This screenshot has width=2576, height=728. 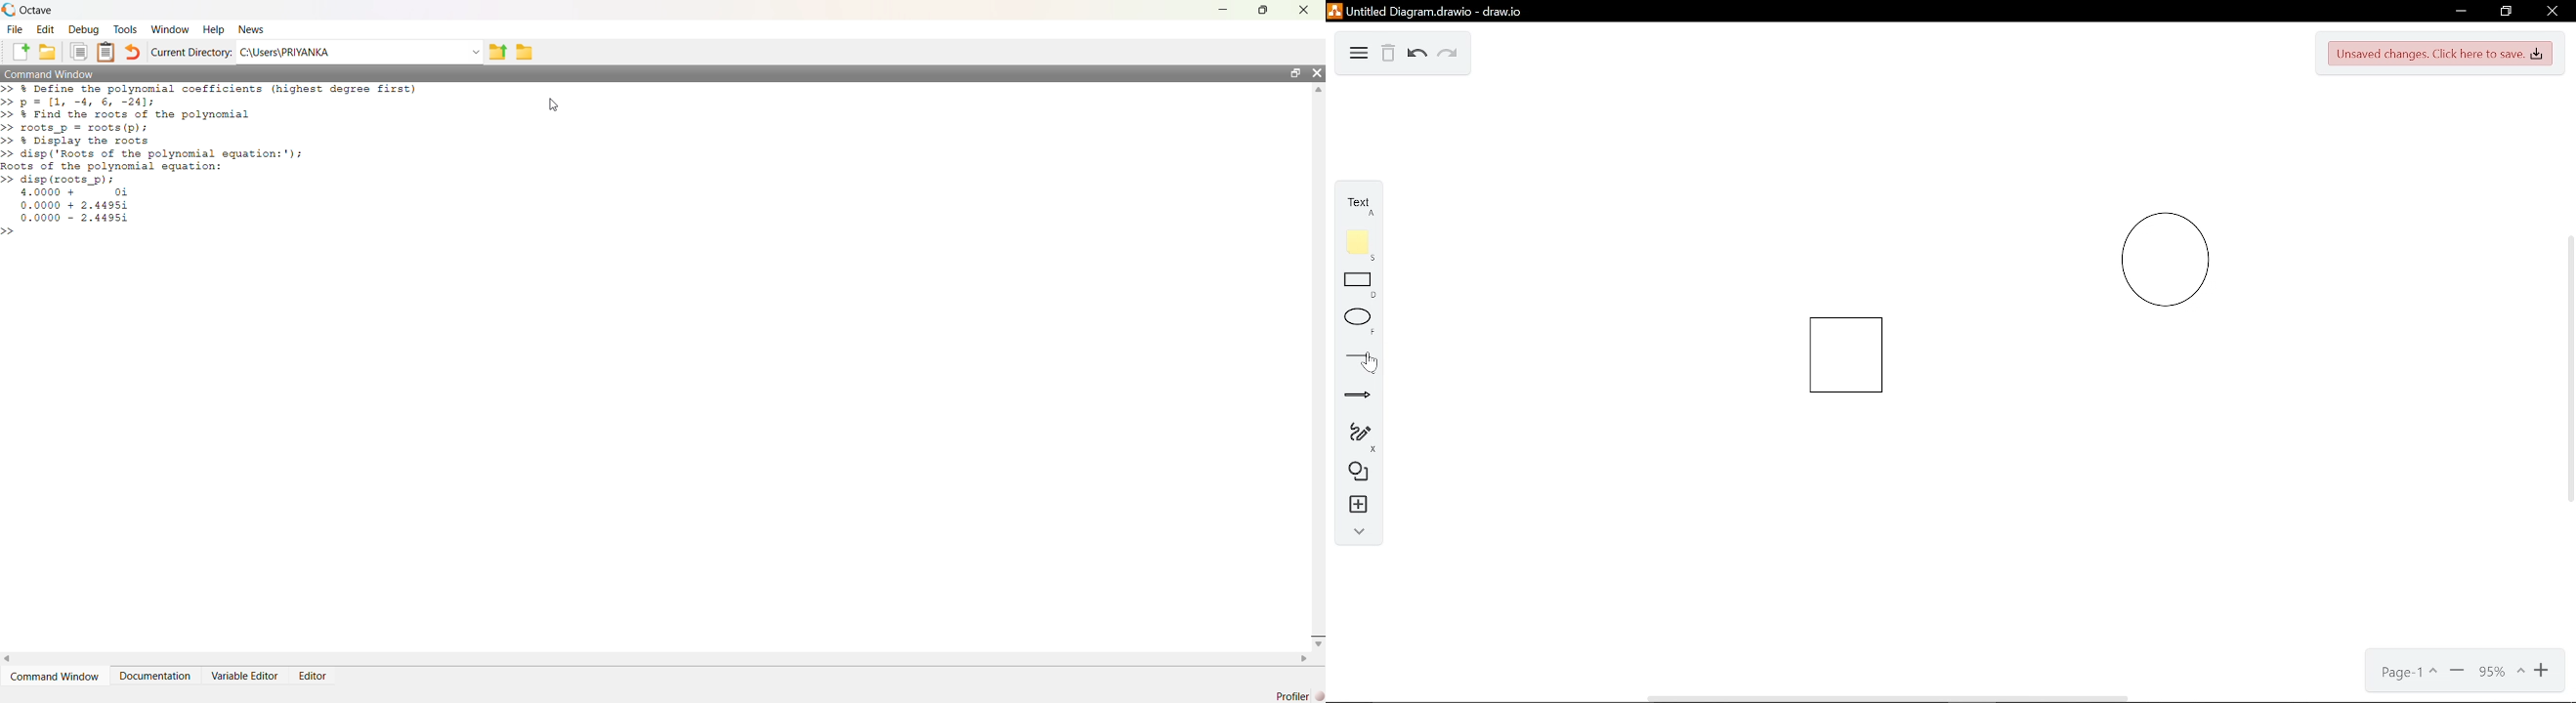 What do you see at coordinates (1427, 11) in the screenshot?
I see `Untitled Diagramdrawio - draw.io` at bounding box center [1427, 11].